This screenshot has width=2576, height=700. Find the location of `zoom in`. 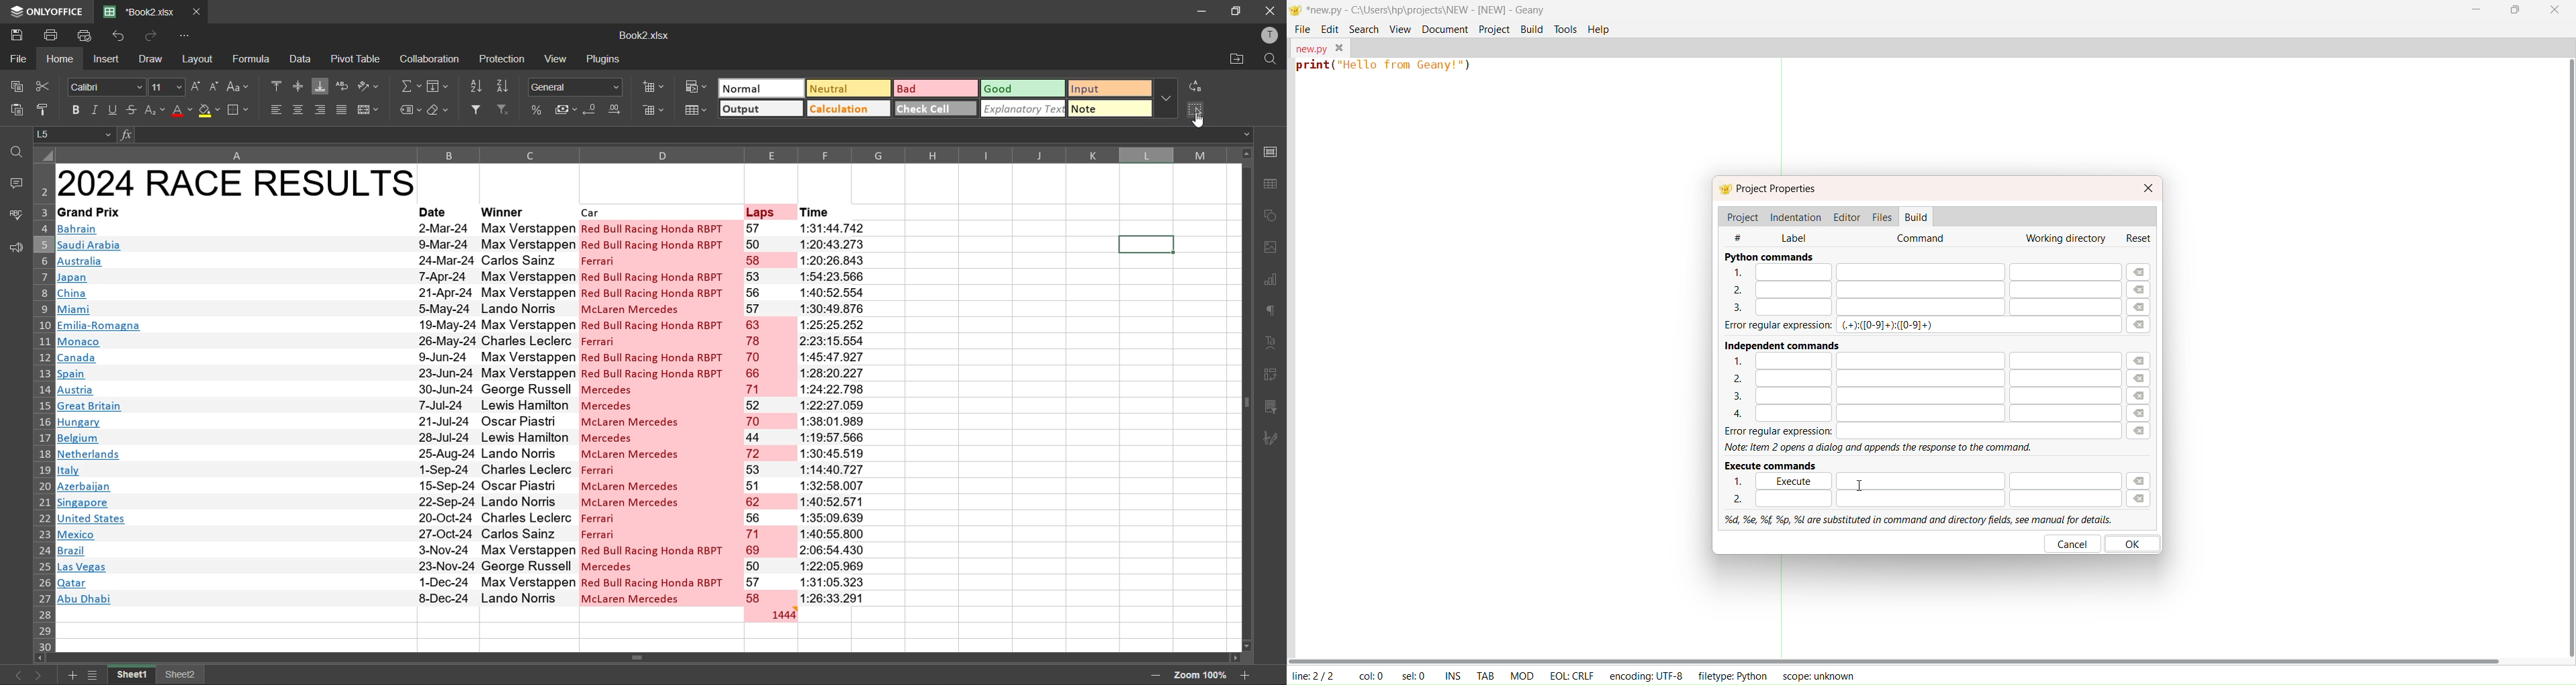

zoom in is located at coordinates (1247, 673).